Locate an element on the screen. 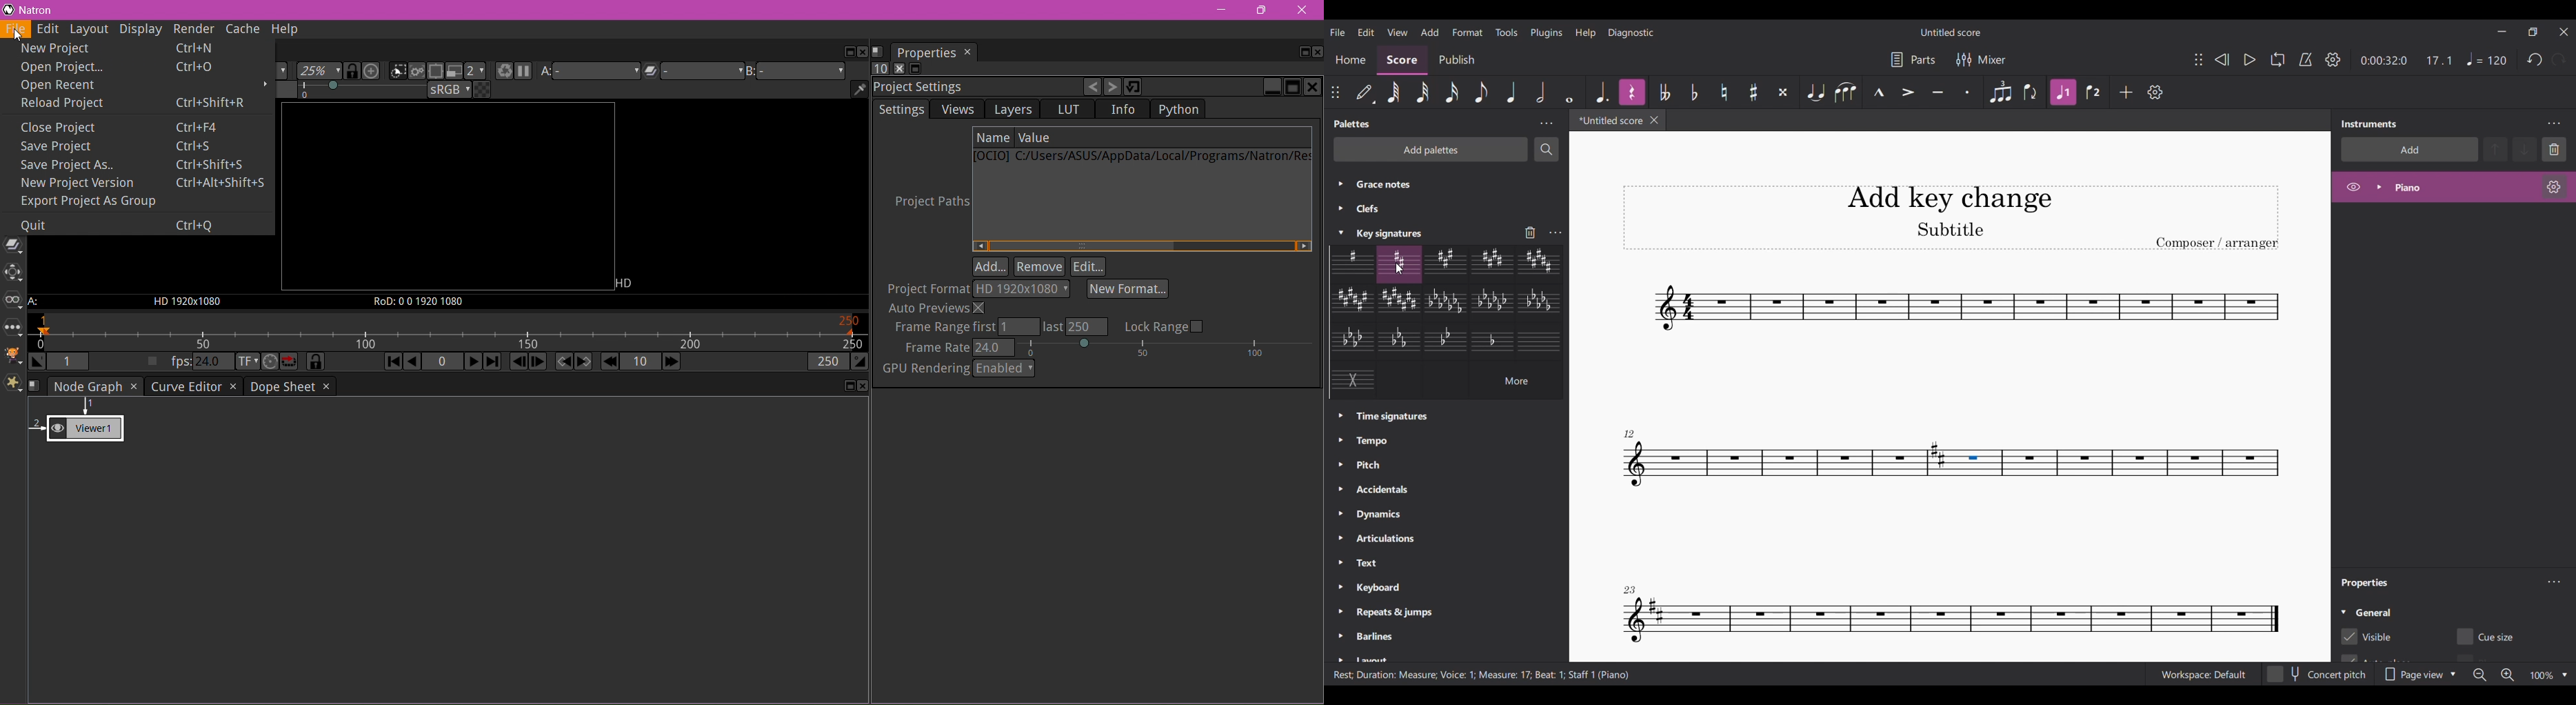 The height and width of the screenshot is (728, 2576). Reload Project is located at coordinates (137, 103).